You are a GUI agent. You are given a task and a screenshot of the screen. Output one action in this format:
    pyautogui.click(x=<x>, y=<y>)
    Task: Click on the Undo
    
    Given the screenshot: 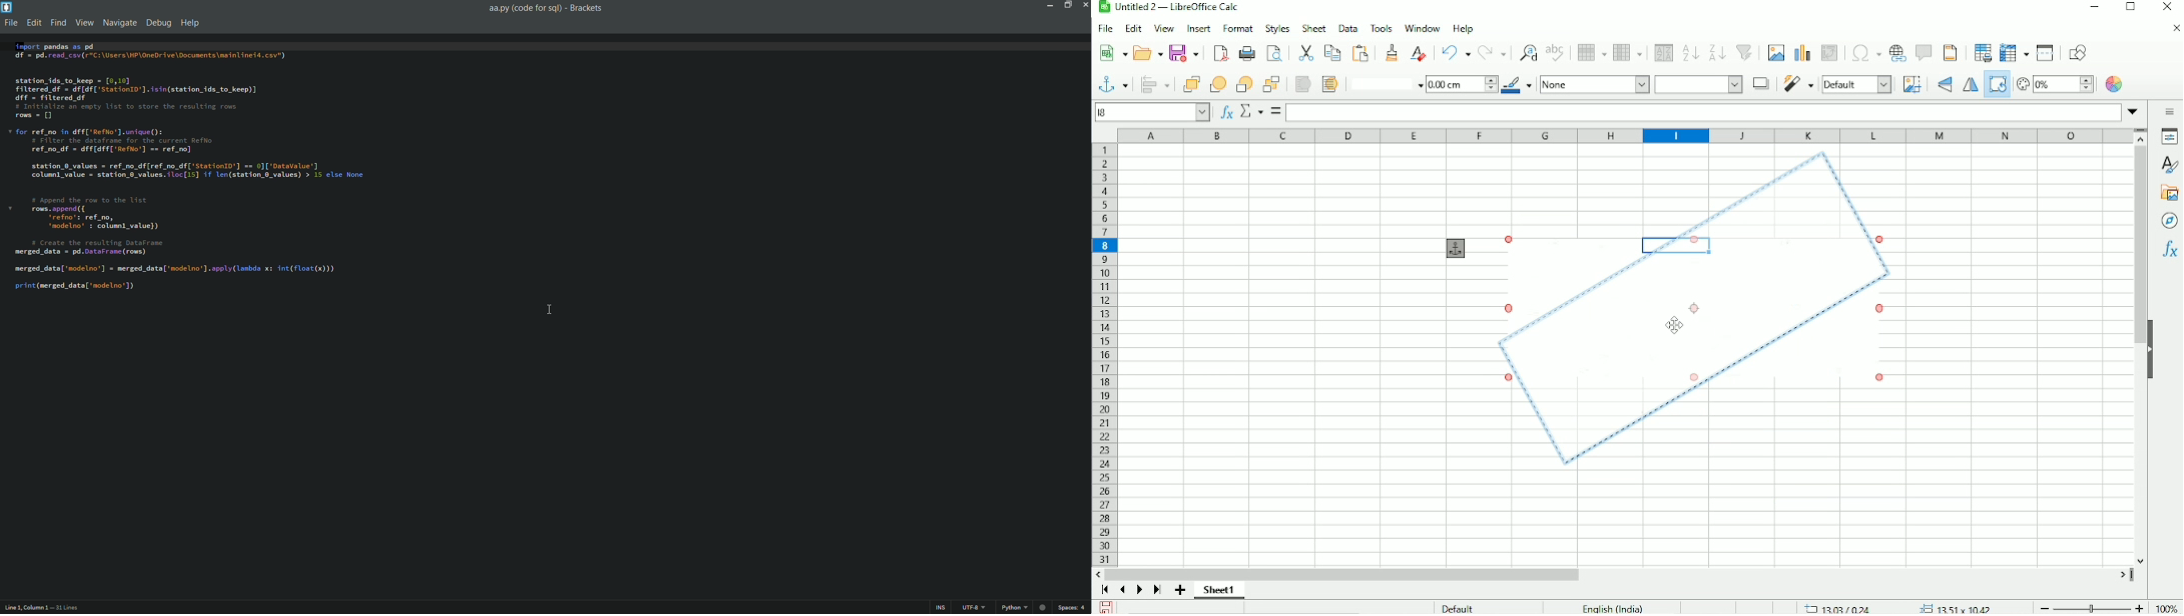 What is the action you would take?
    pyautogui.click(x=1454, y=53)
    